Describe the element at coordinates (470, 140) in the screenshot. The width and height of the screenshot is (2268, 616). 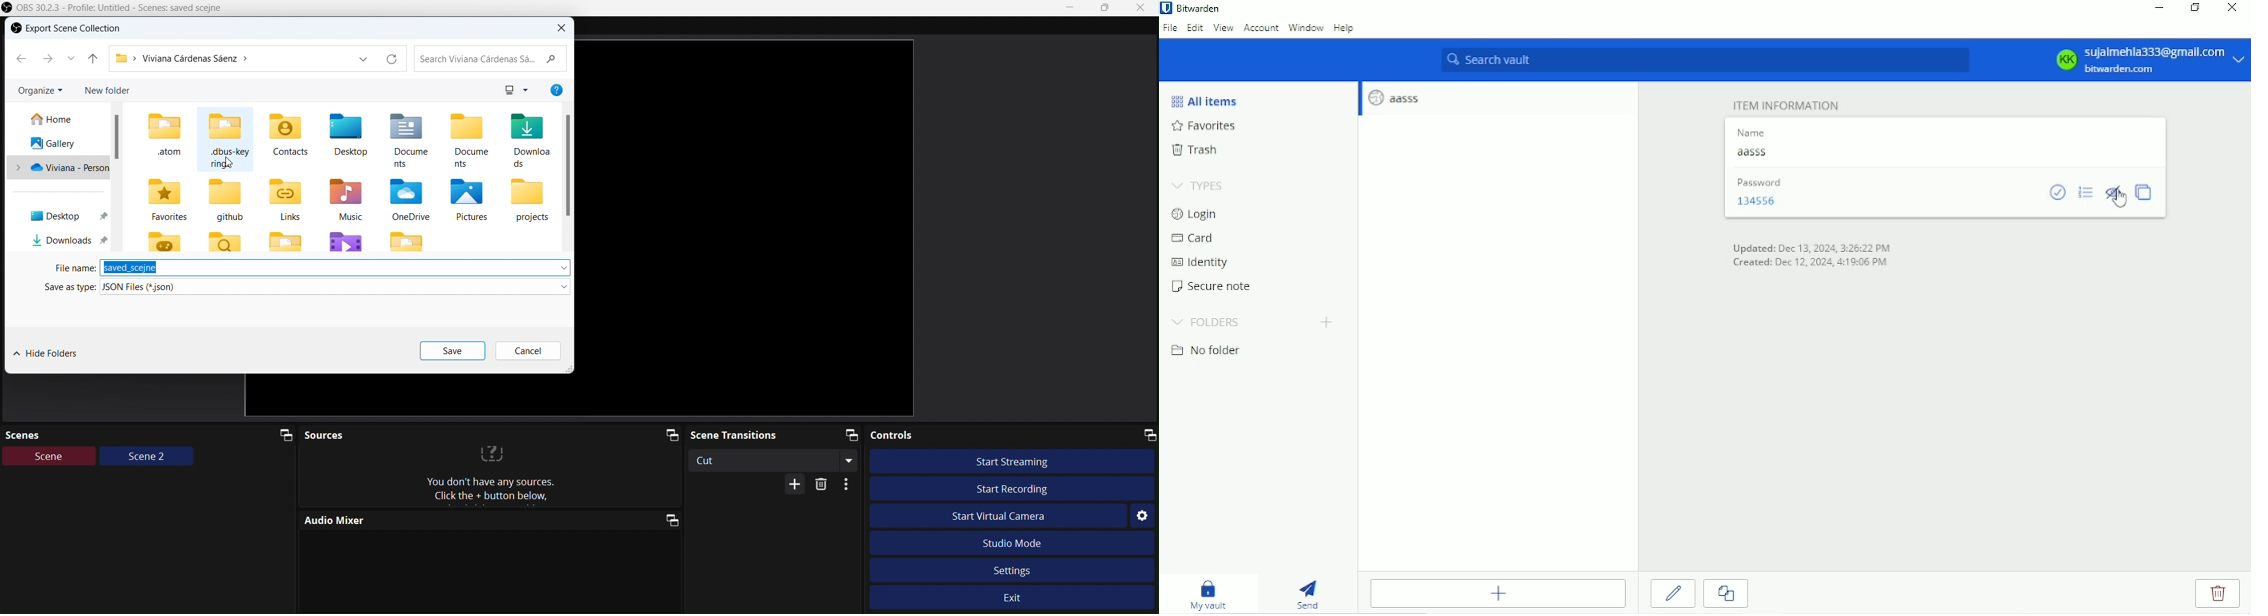
I see `Docume
nts` at that location.